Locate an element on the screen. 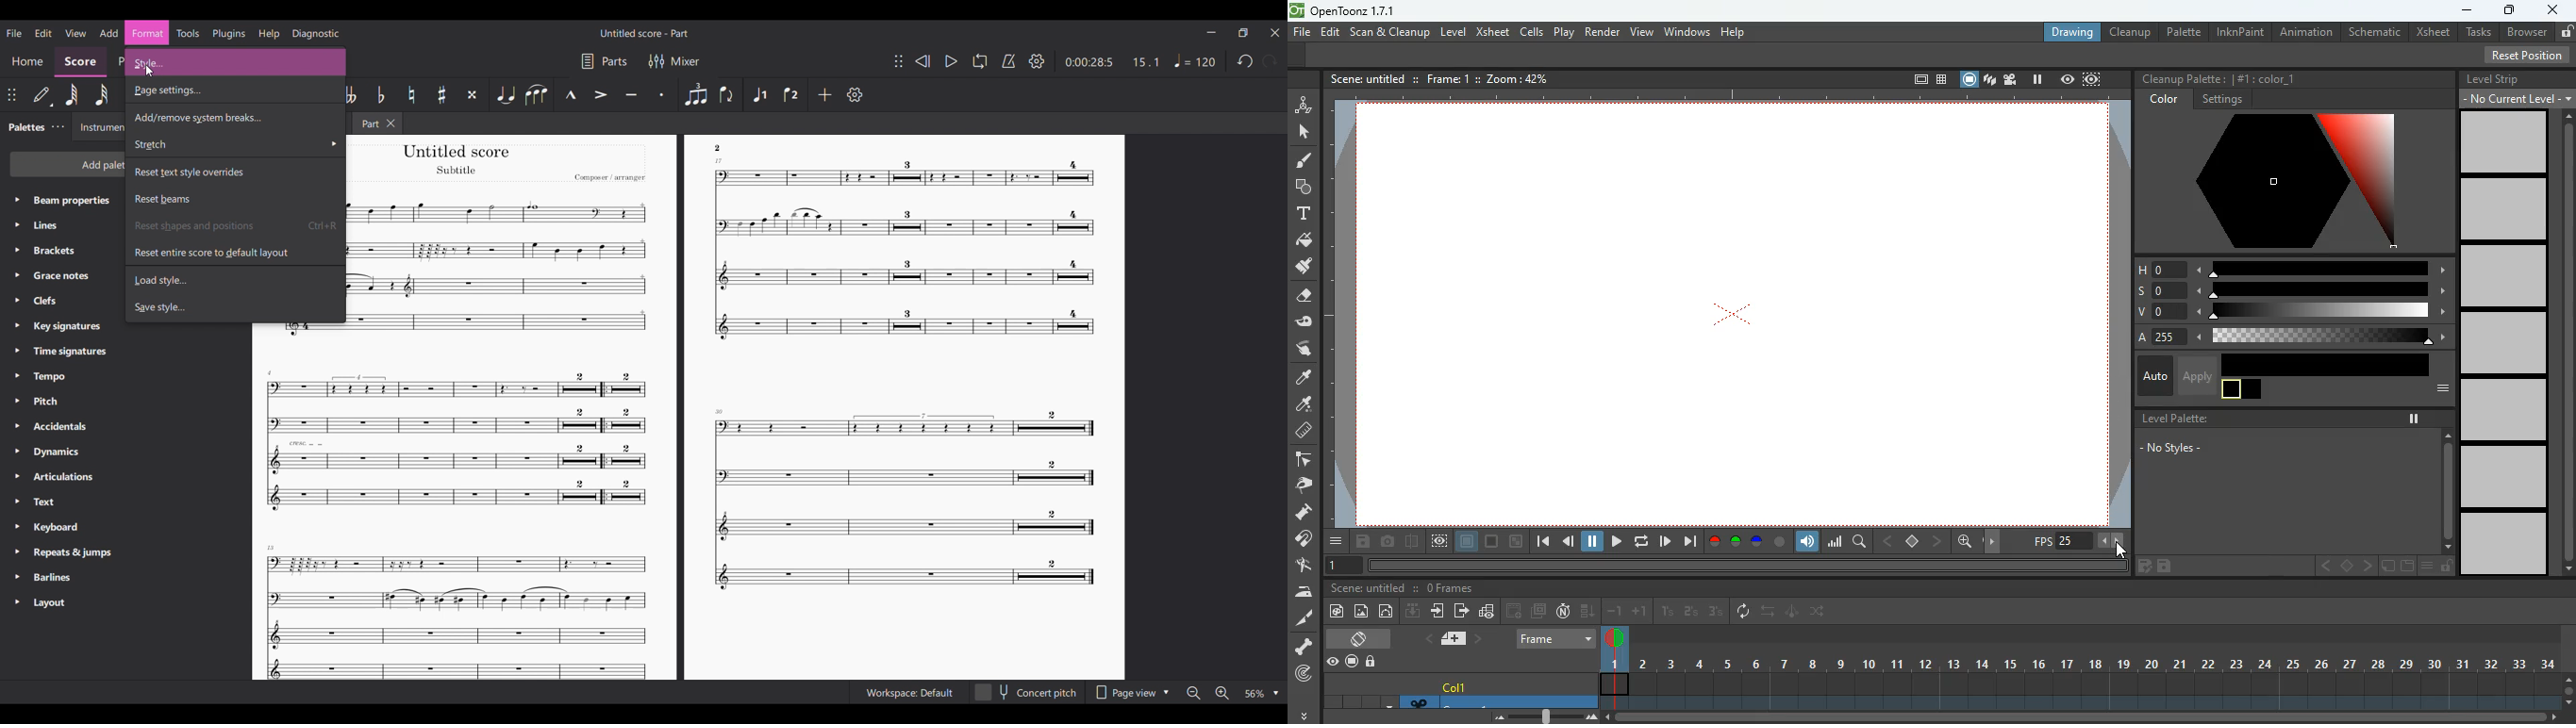 This screenshot has width=2576, height=728. Smaller tab is located at coordinates (1243, 33).